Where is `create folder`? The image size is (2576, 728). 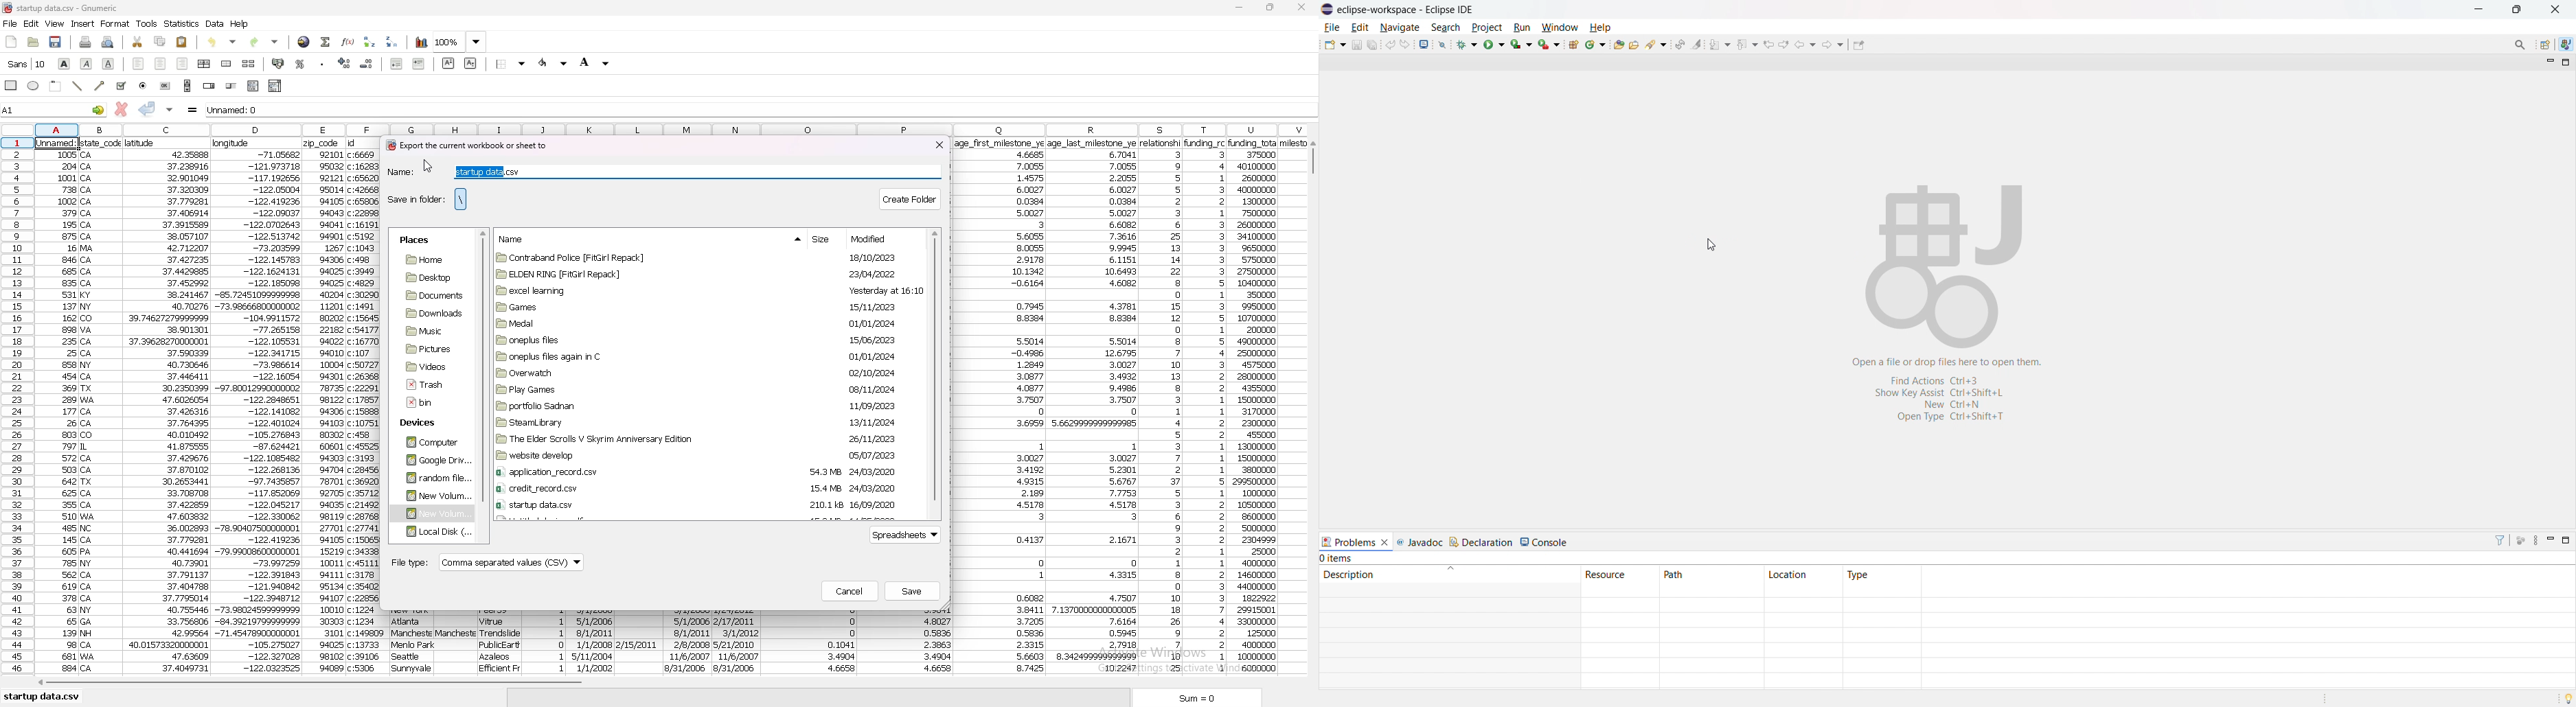
create folder is located at coordinates (911, 198).